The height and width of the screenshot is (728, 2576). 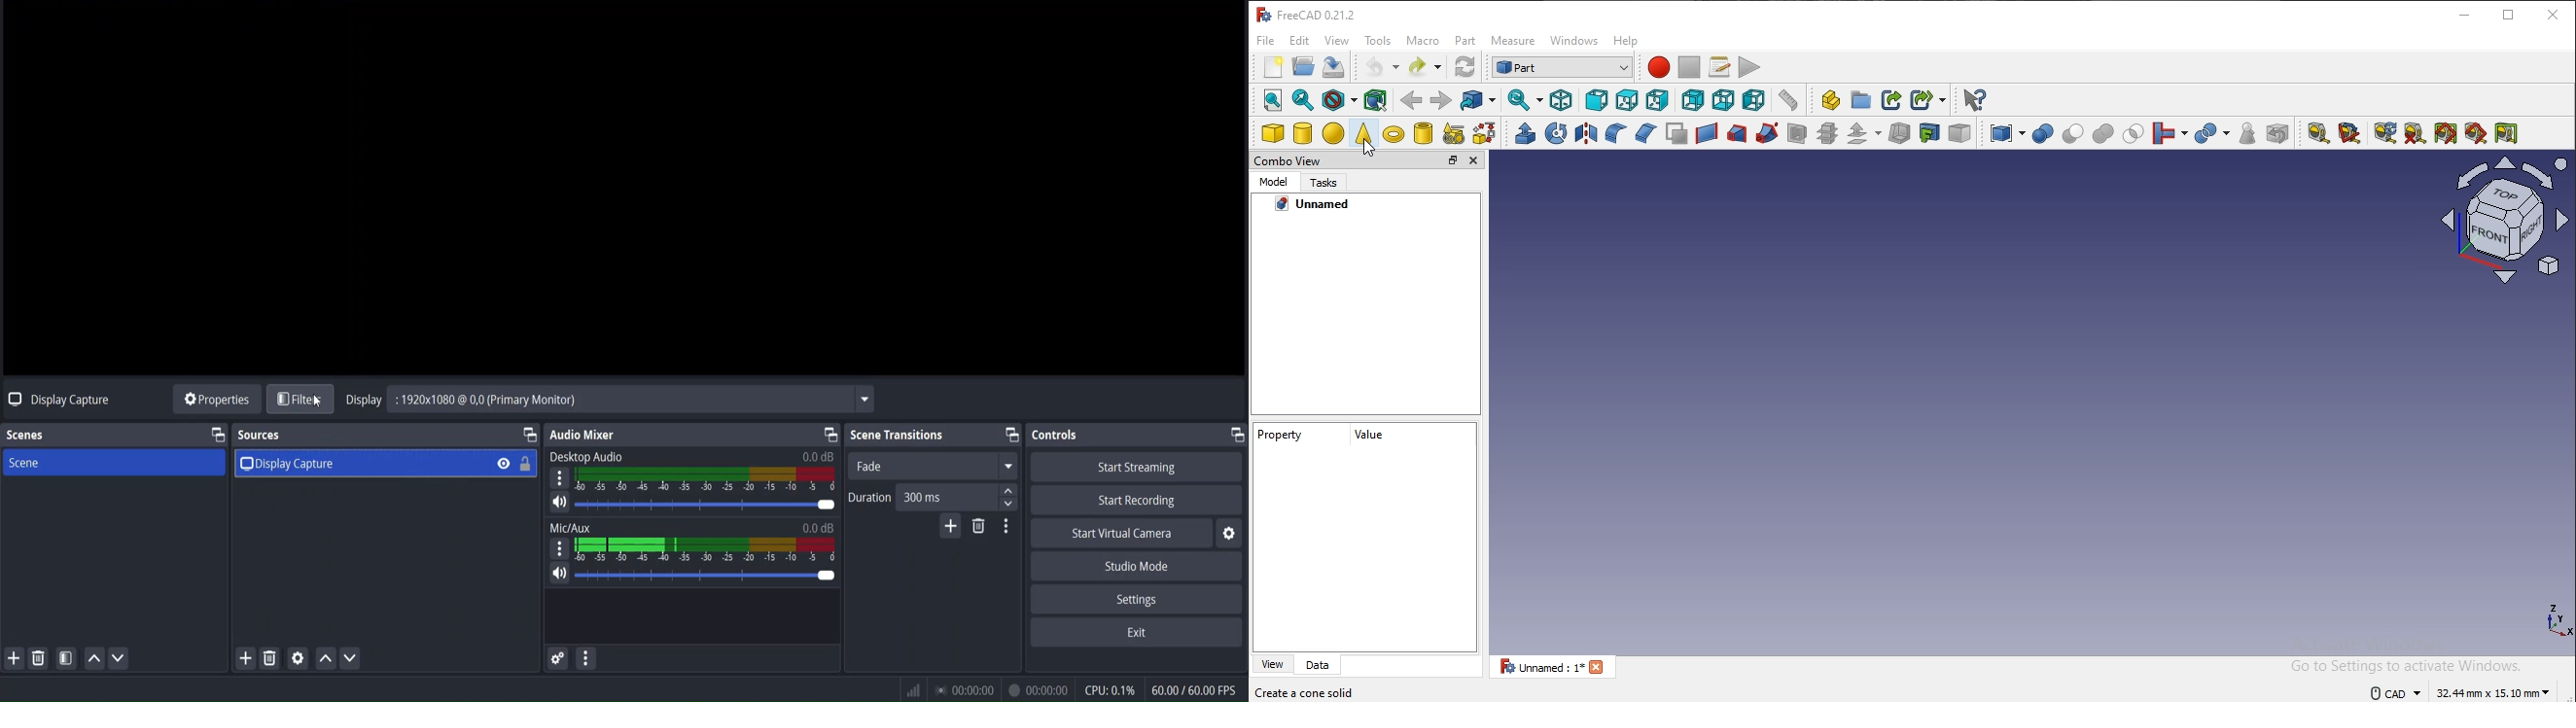 What do you see at coordinates (1422, 132) in the screenshot?
I see `create tube` at bounding box center [1422, 132].